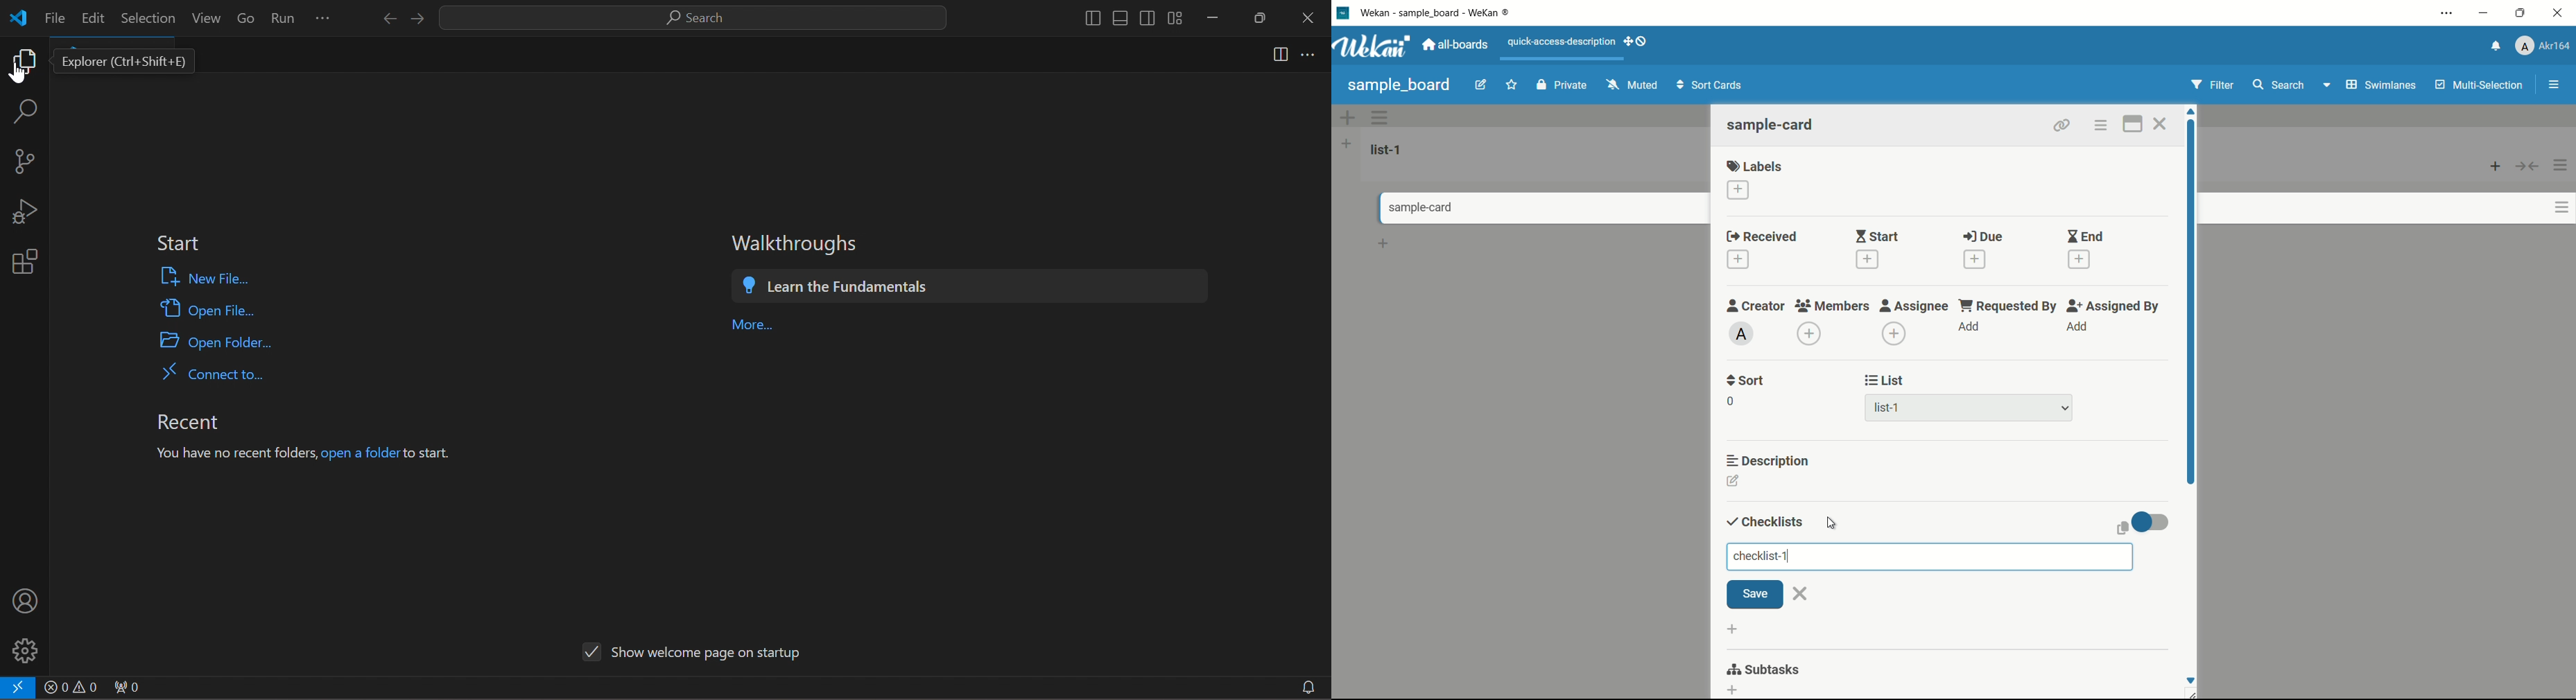 This screenshot has height=700, width=2576. I want to click on recent, so click(193, 423).